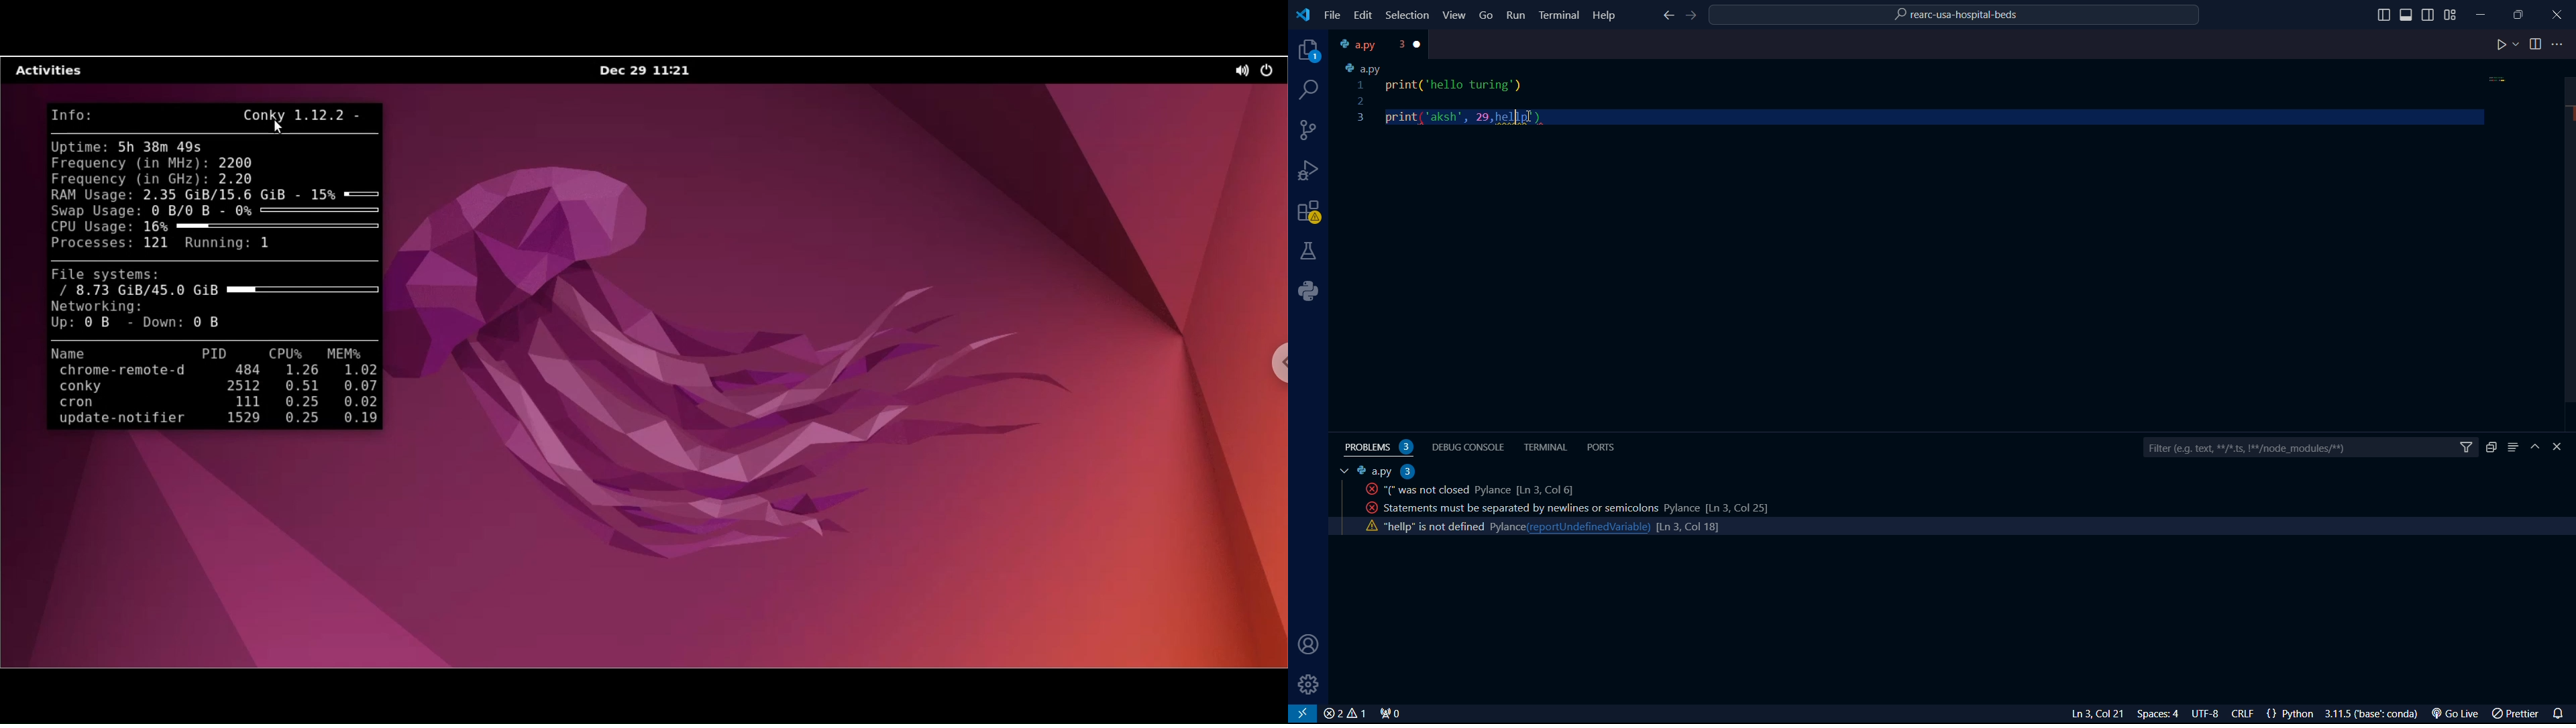 The height and width of the screenshot is (728, 2576). What do you see at coordinates (2513, 447) in the screenshot?
I see `menu` at bounding box center [2513, 447].